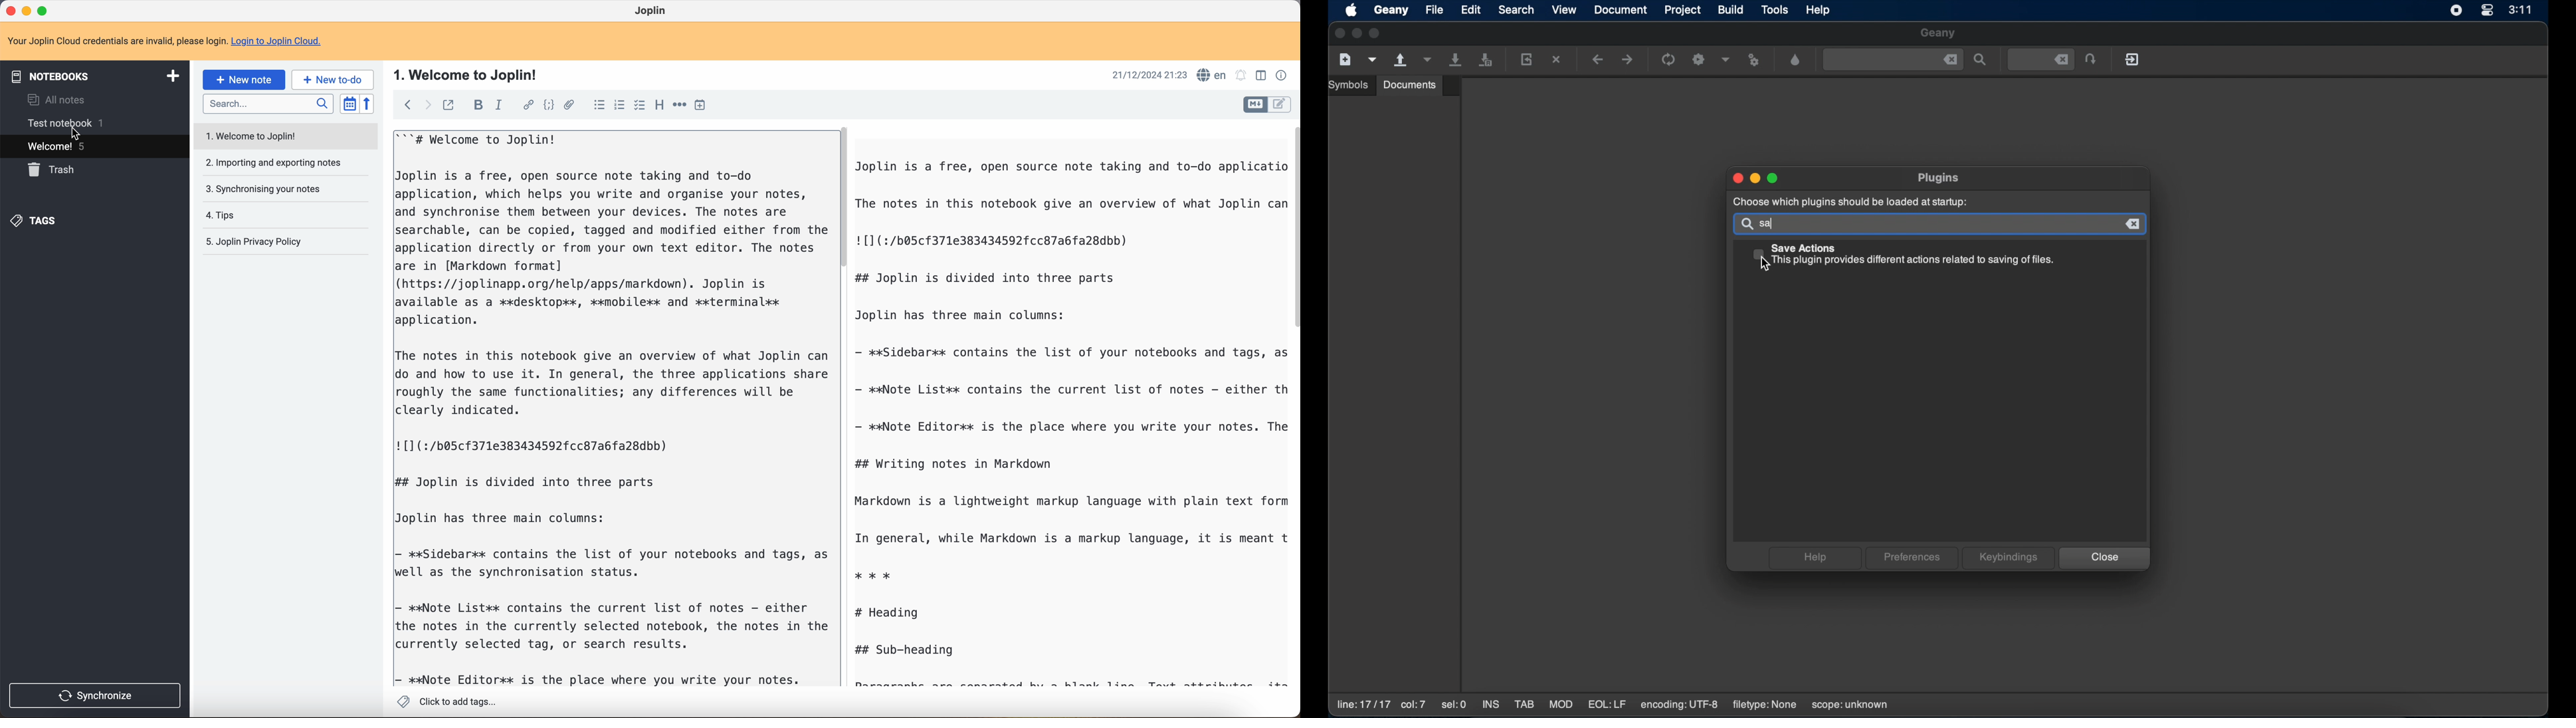  What do you see at coordinates (276, 42) in the screenshot?
I see `Login to Joplin Cloud` at bounding box center [276, 42].